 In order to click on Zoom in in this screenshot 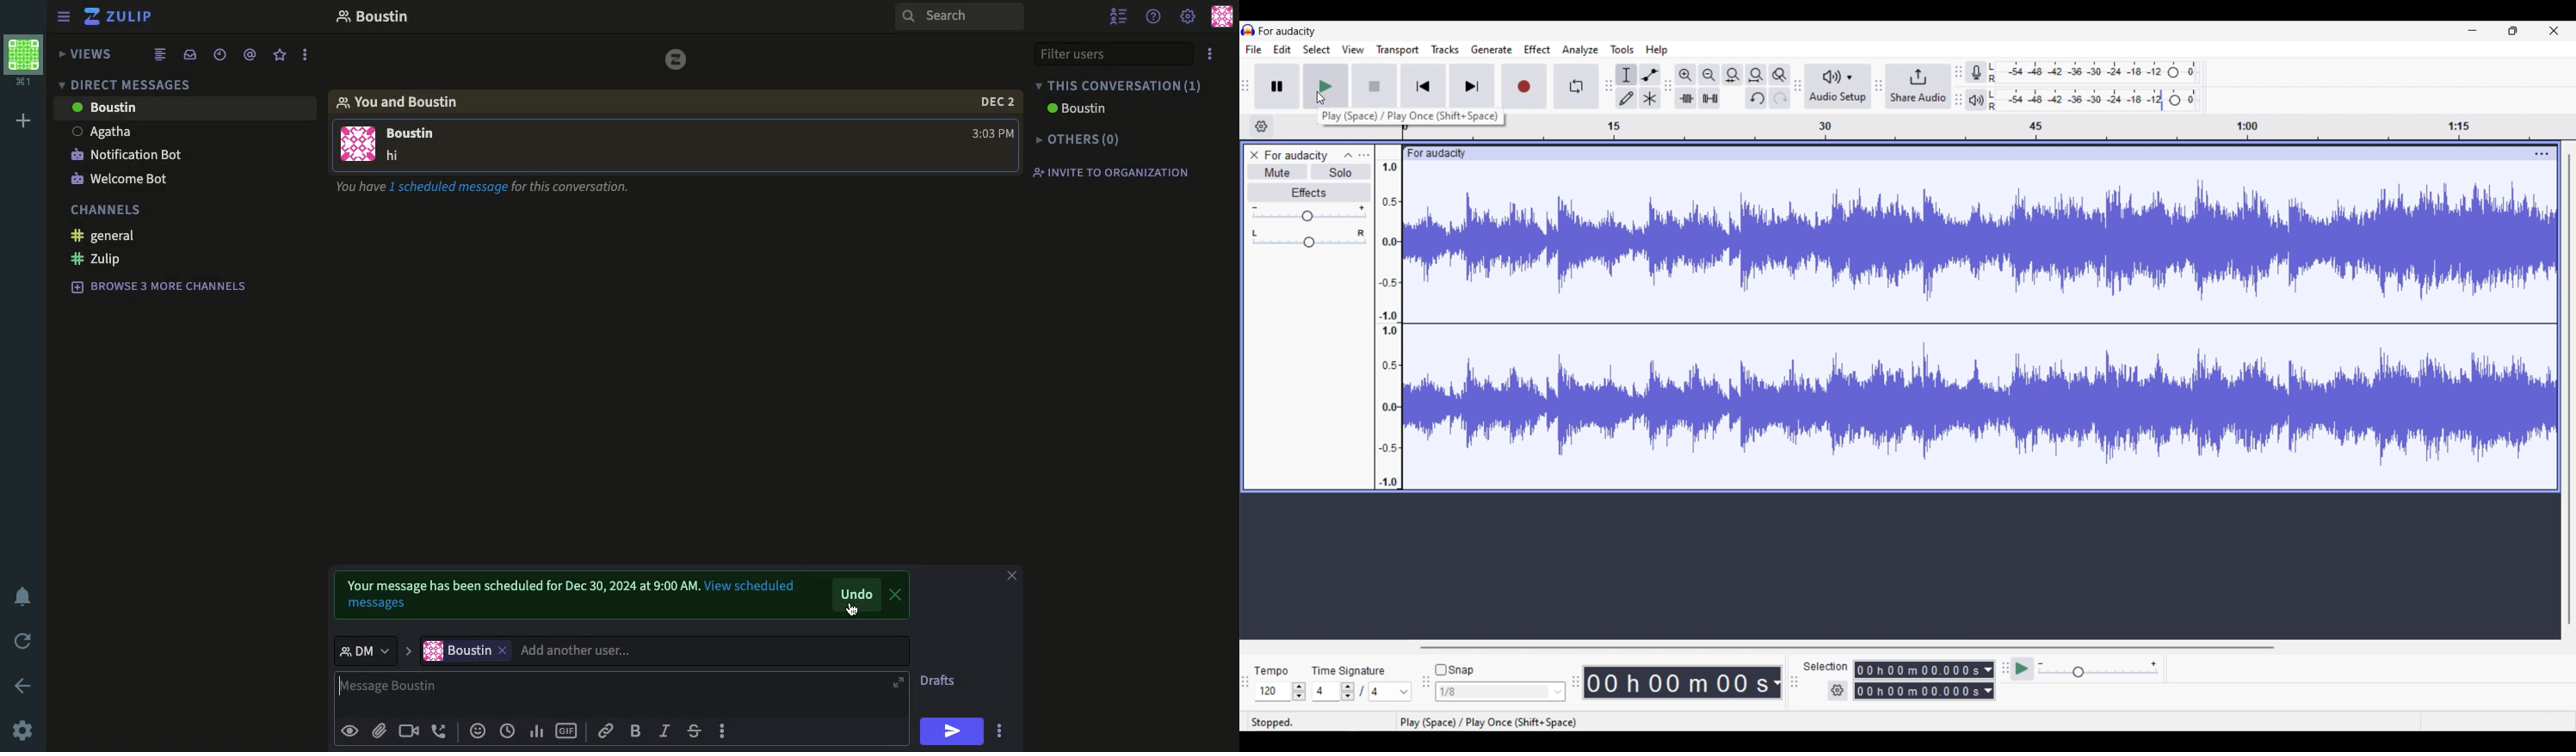, I will do `click(1686, 75)`.